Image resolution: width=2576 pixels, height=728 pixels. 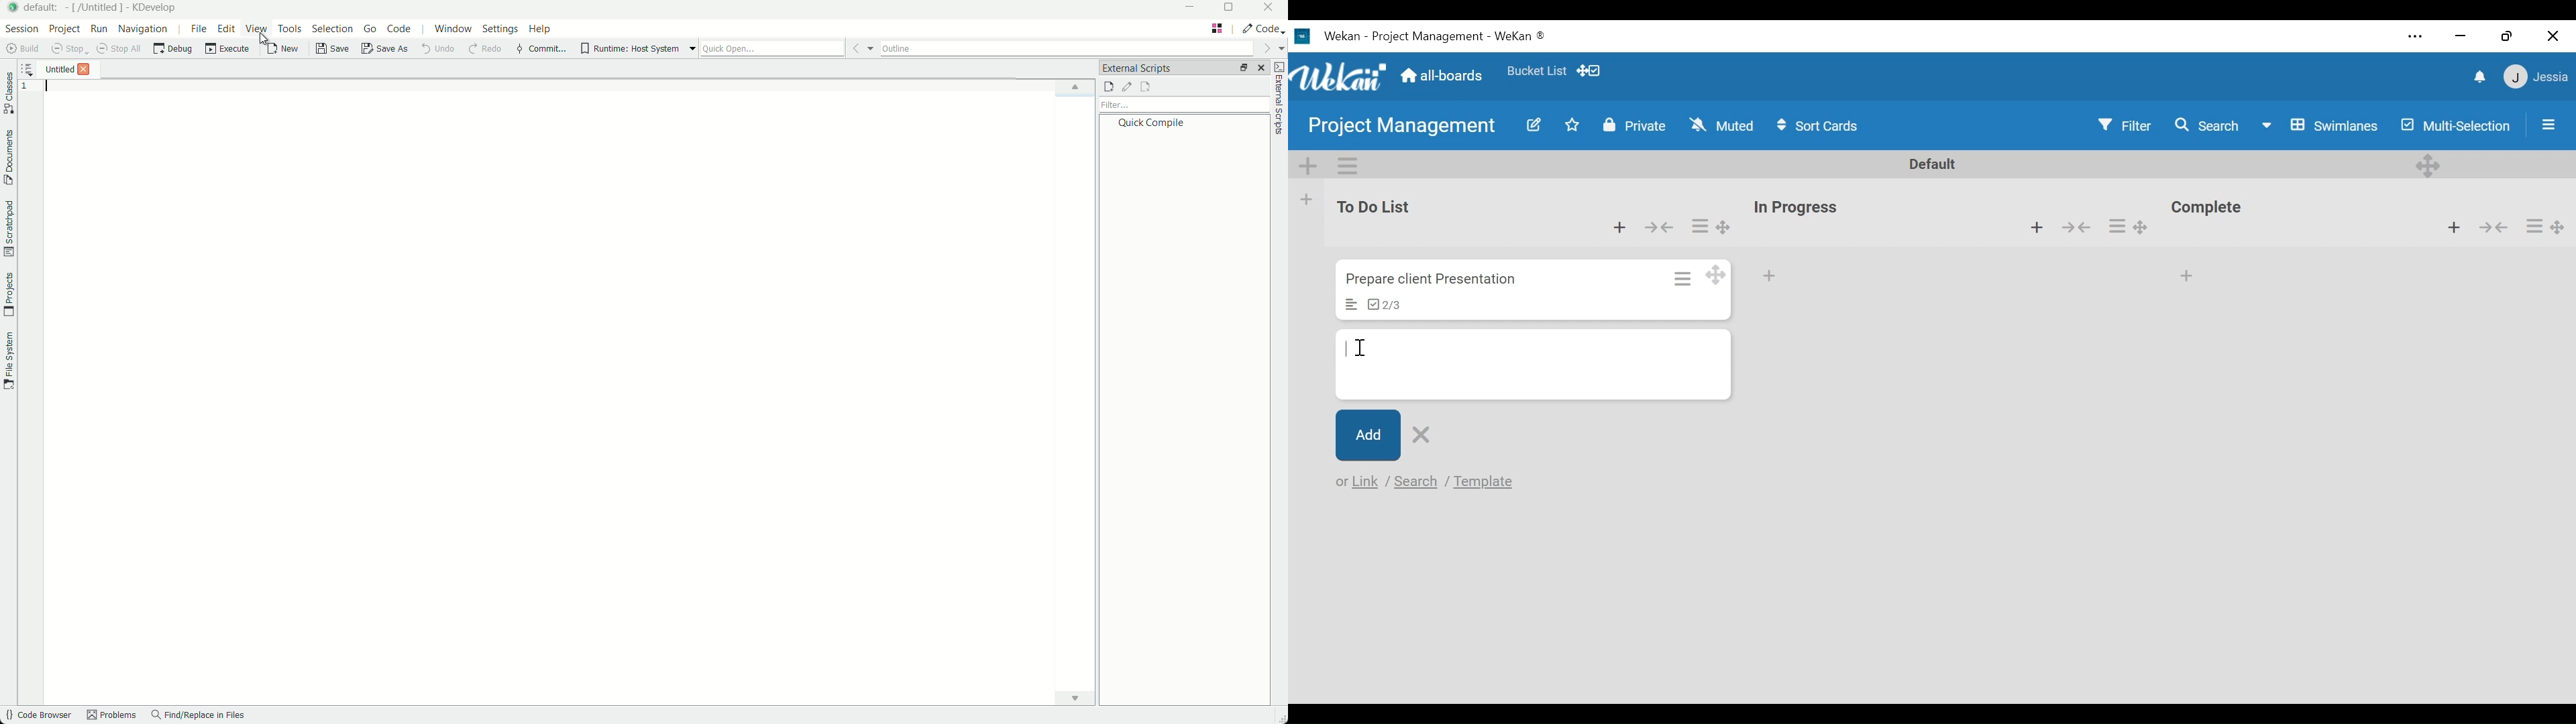 I want to click on Card description, so click(x=1352, y=305).